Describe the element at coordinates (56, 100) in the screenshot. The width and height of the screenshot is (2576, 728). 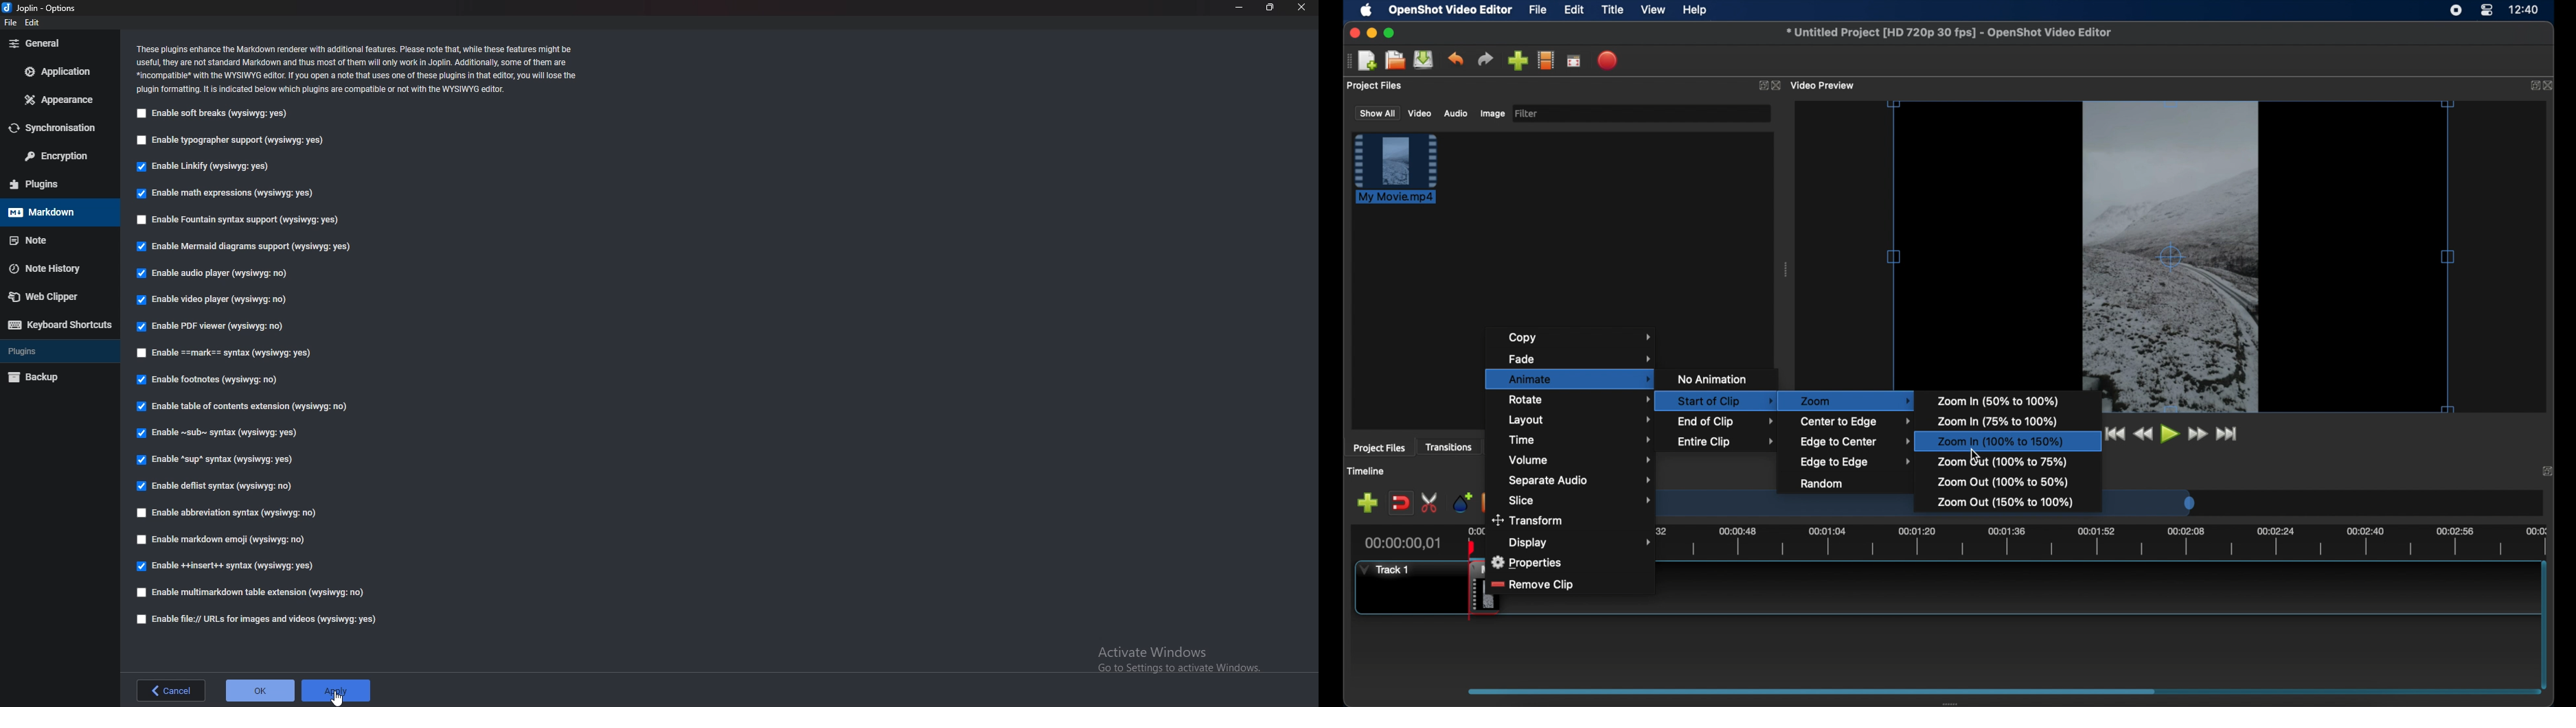
I see `Appearance` at that location.